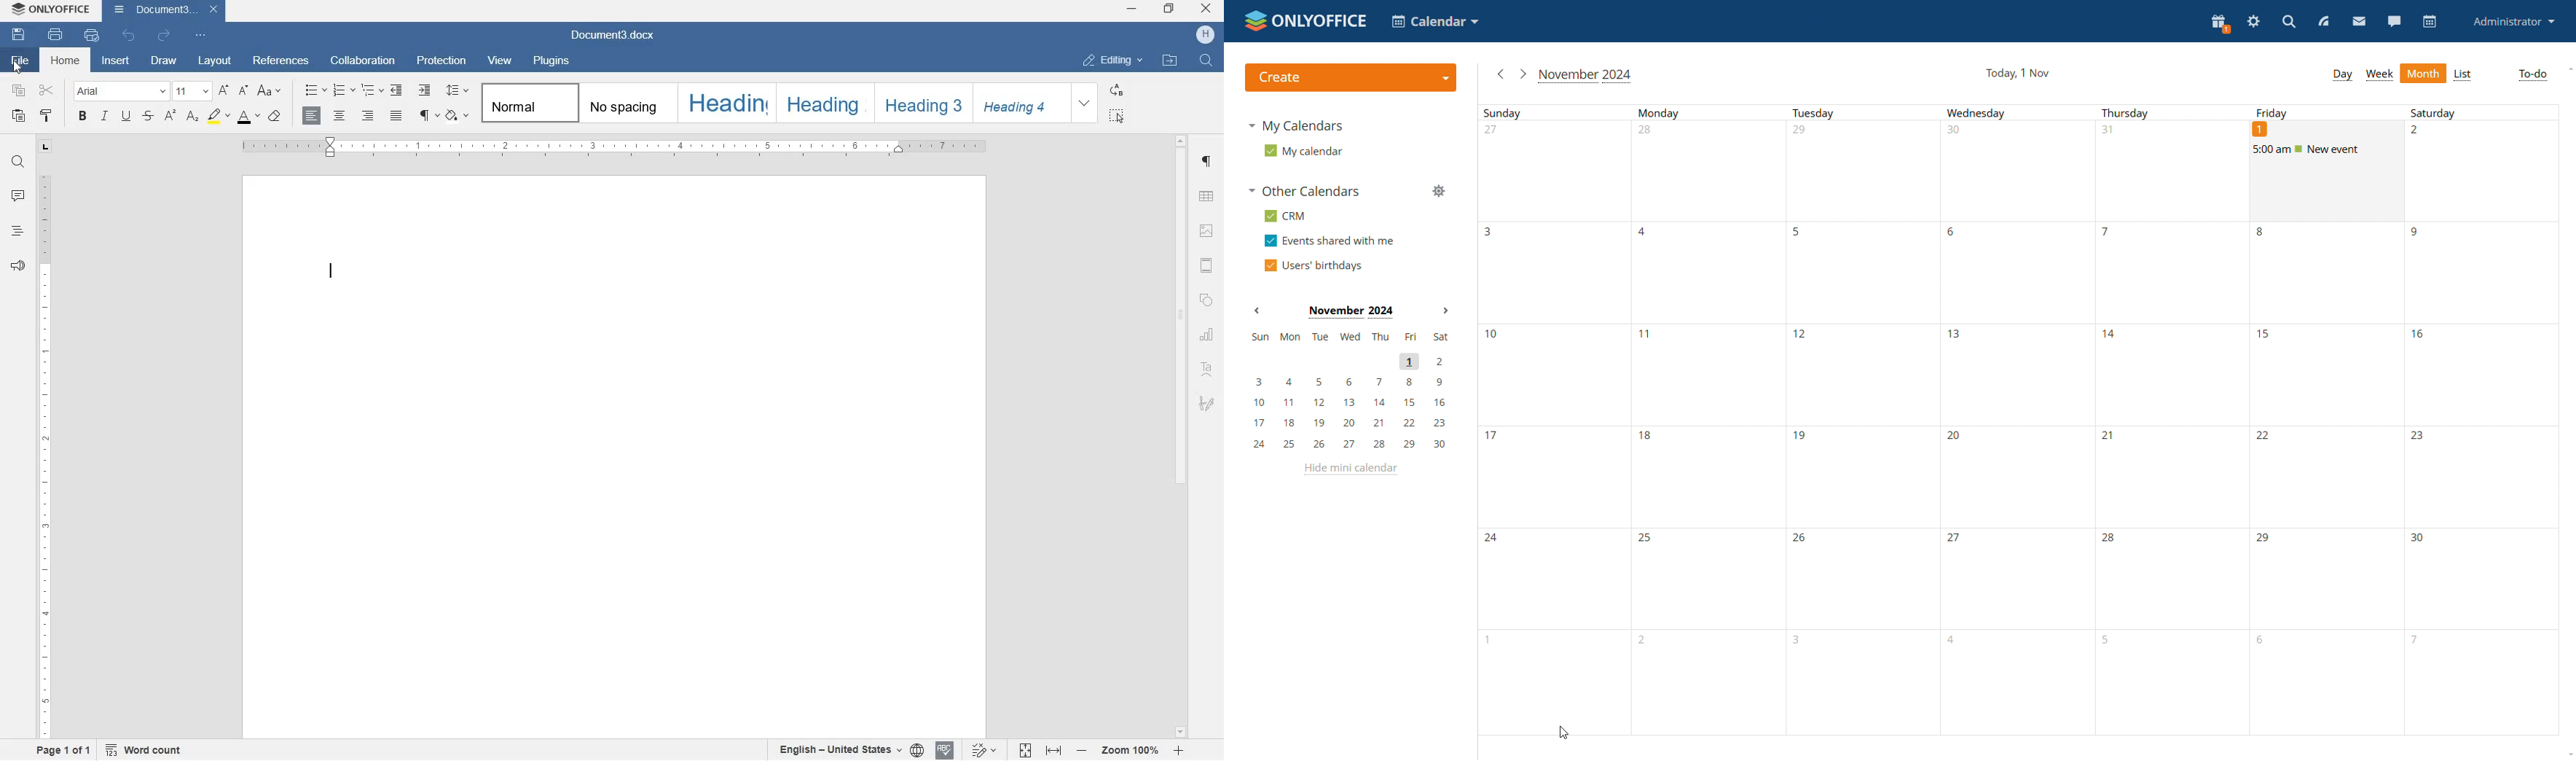 The image size is (2576, 784). What do you see at coordinates (552, 61) in the screenshot?
I see `plugins` at bounding box center [552, 61].